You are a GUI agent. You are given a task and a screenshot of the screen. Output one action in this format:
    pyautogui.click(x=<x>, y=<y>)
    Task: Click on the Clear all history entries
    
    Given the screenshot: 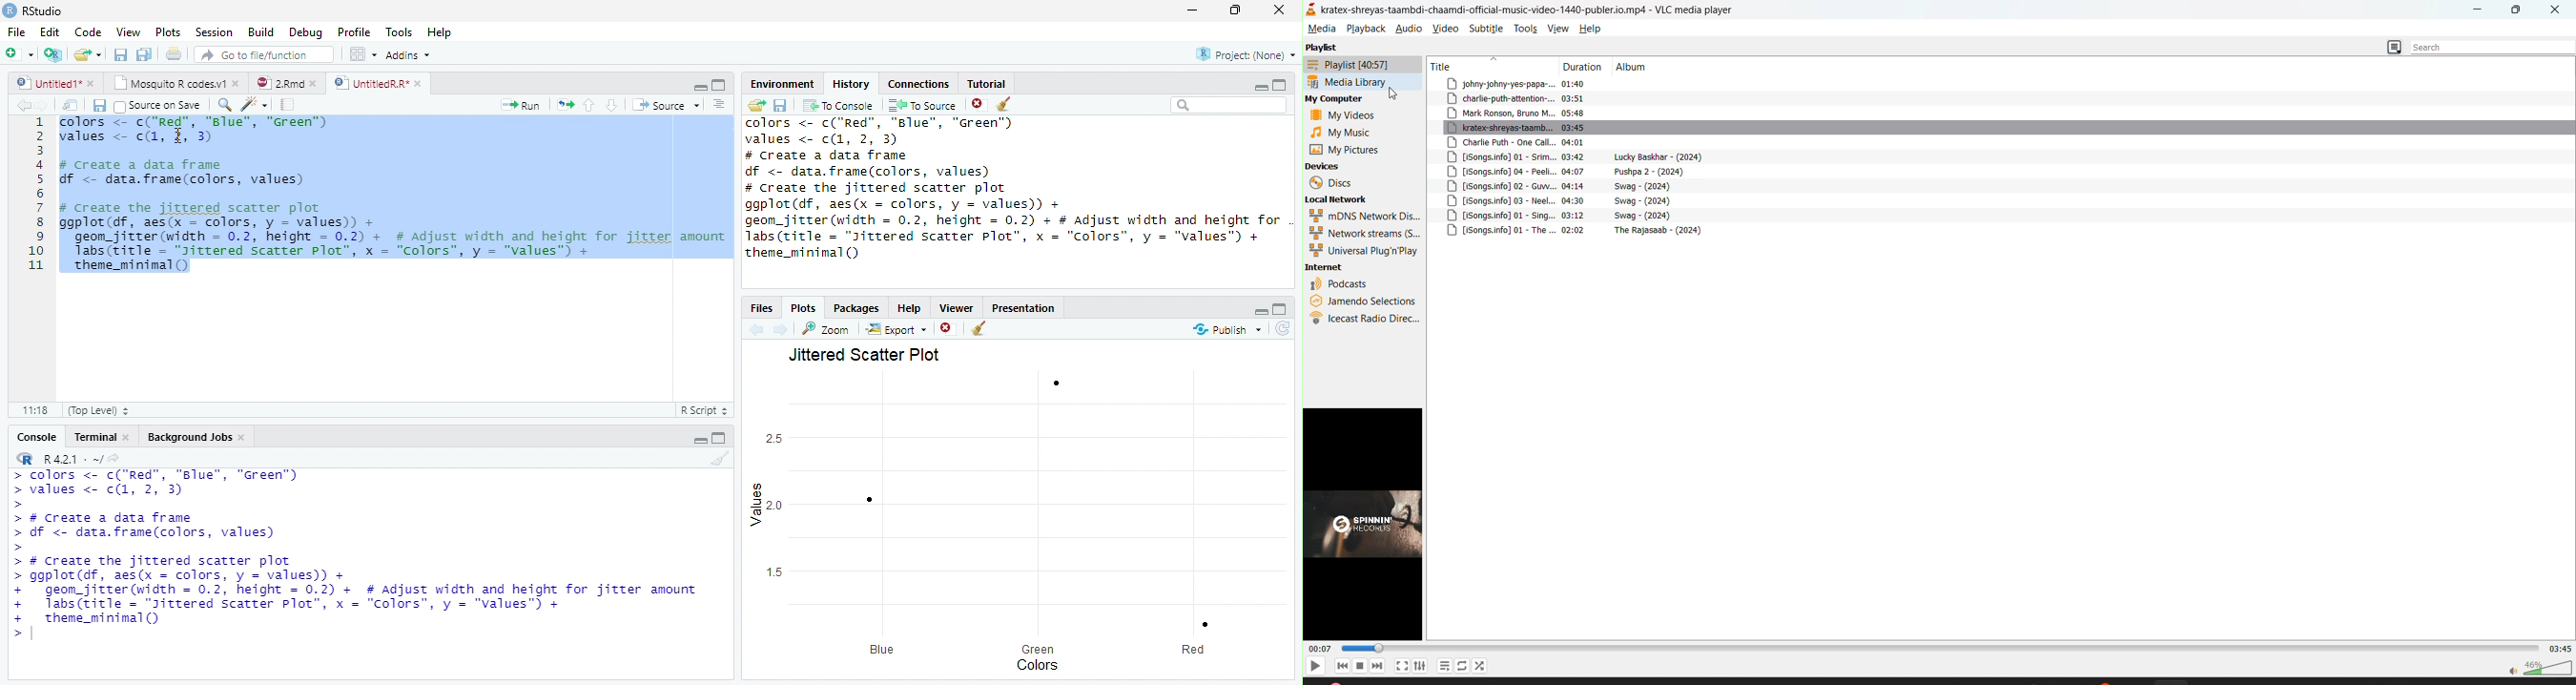 What is the action you would take?
    pyautogui.click(x=1006, y=104)
    